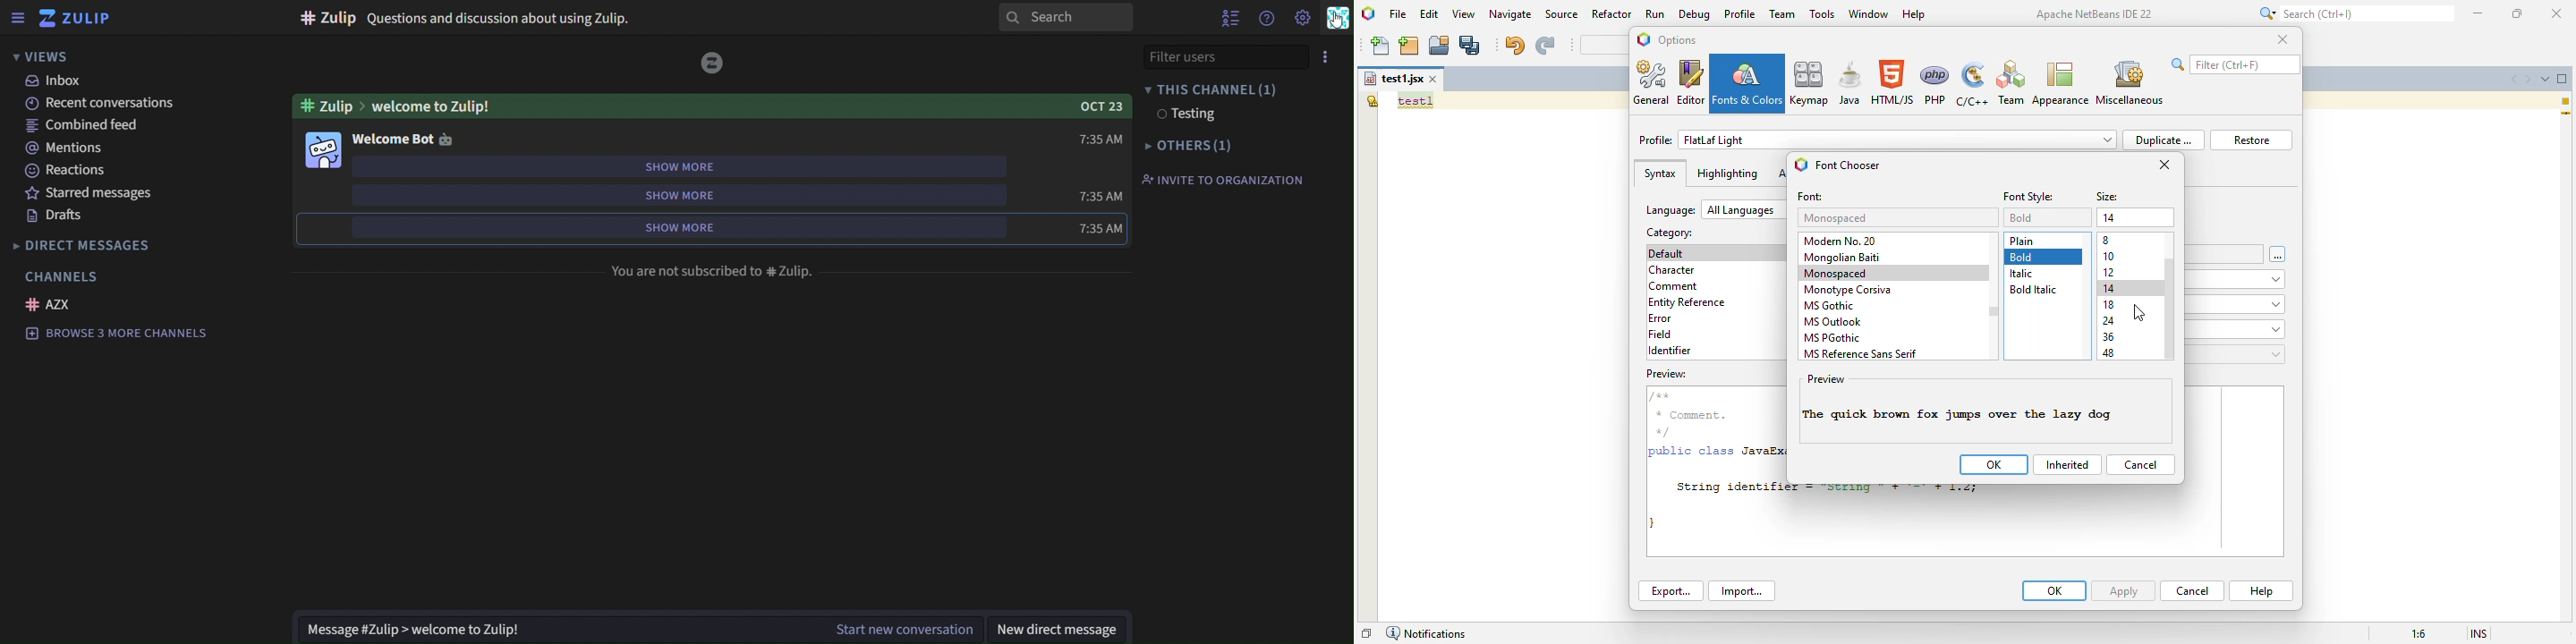  Describe the element at coordinates (1103, 228) in the screenshot. I see `7:35AM` at that location.